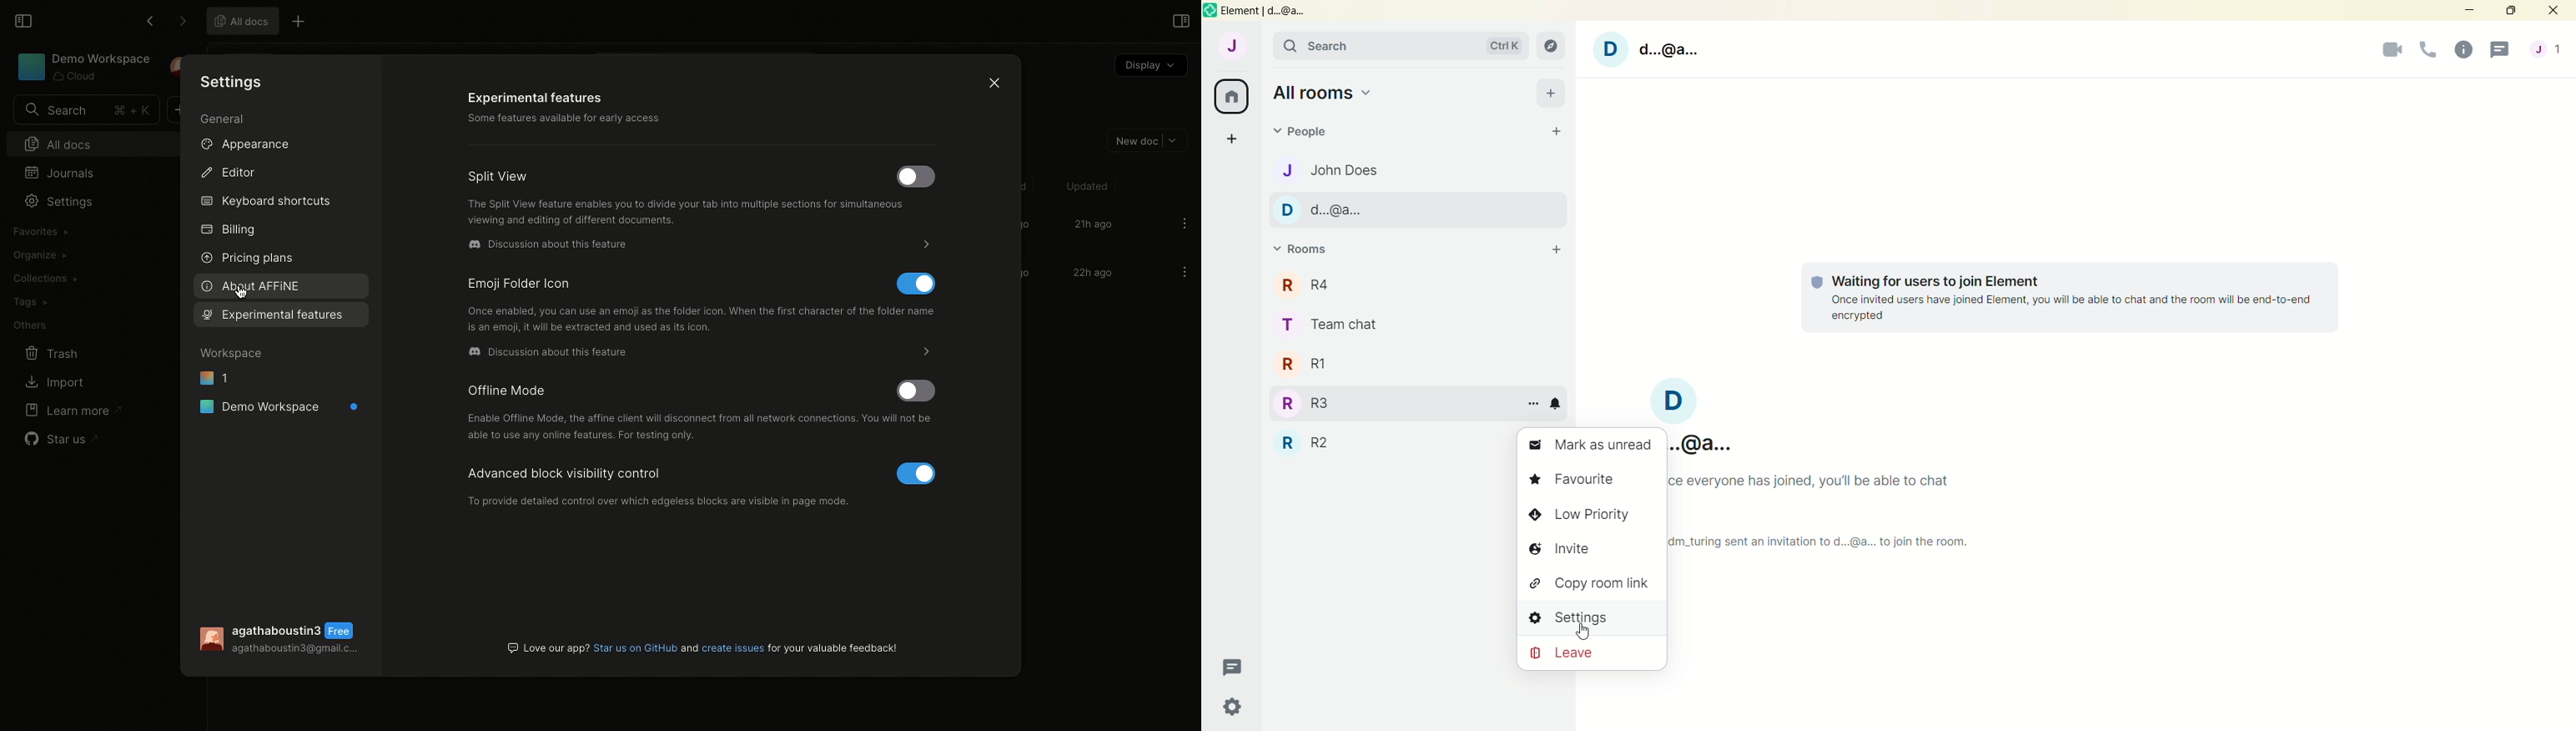 Image resolution: width=2576 pixels, height=756 pixels. What do you see at coordinates (1307, 132) in the screenshot?
I see `people` at bounding box center [1307, 132].